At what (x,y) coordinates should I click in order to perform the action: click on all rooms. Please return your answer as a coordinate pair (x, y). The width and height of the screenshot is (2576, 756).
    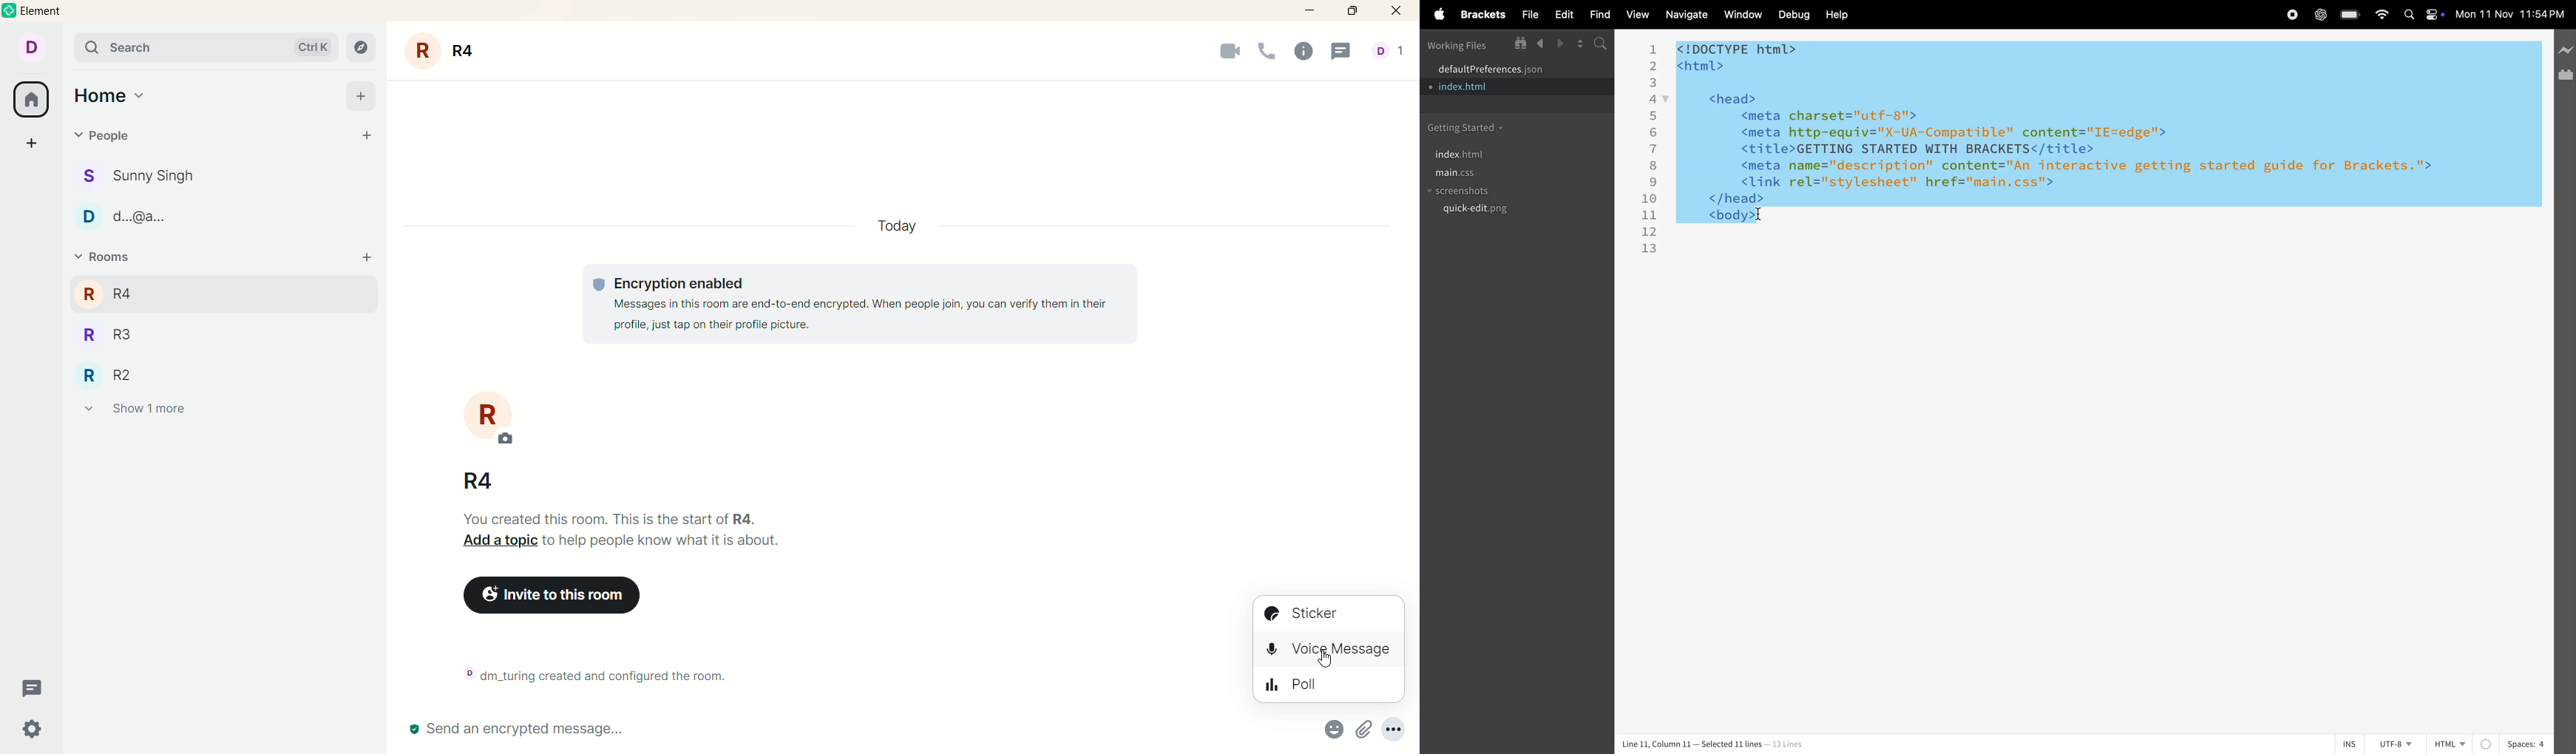
    Looking at the image, I should click on (32, 101).